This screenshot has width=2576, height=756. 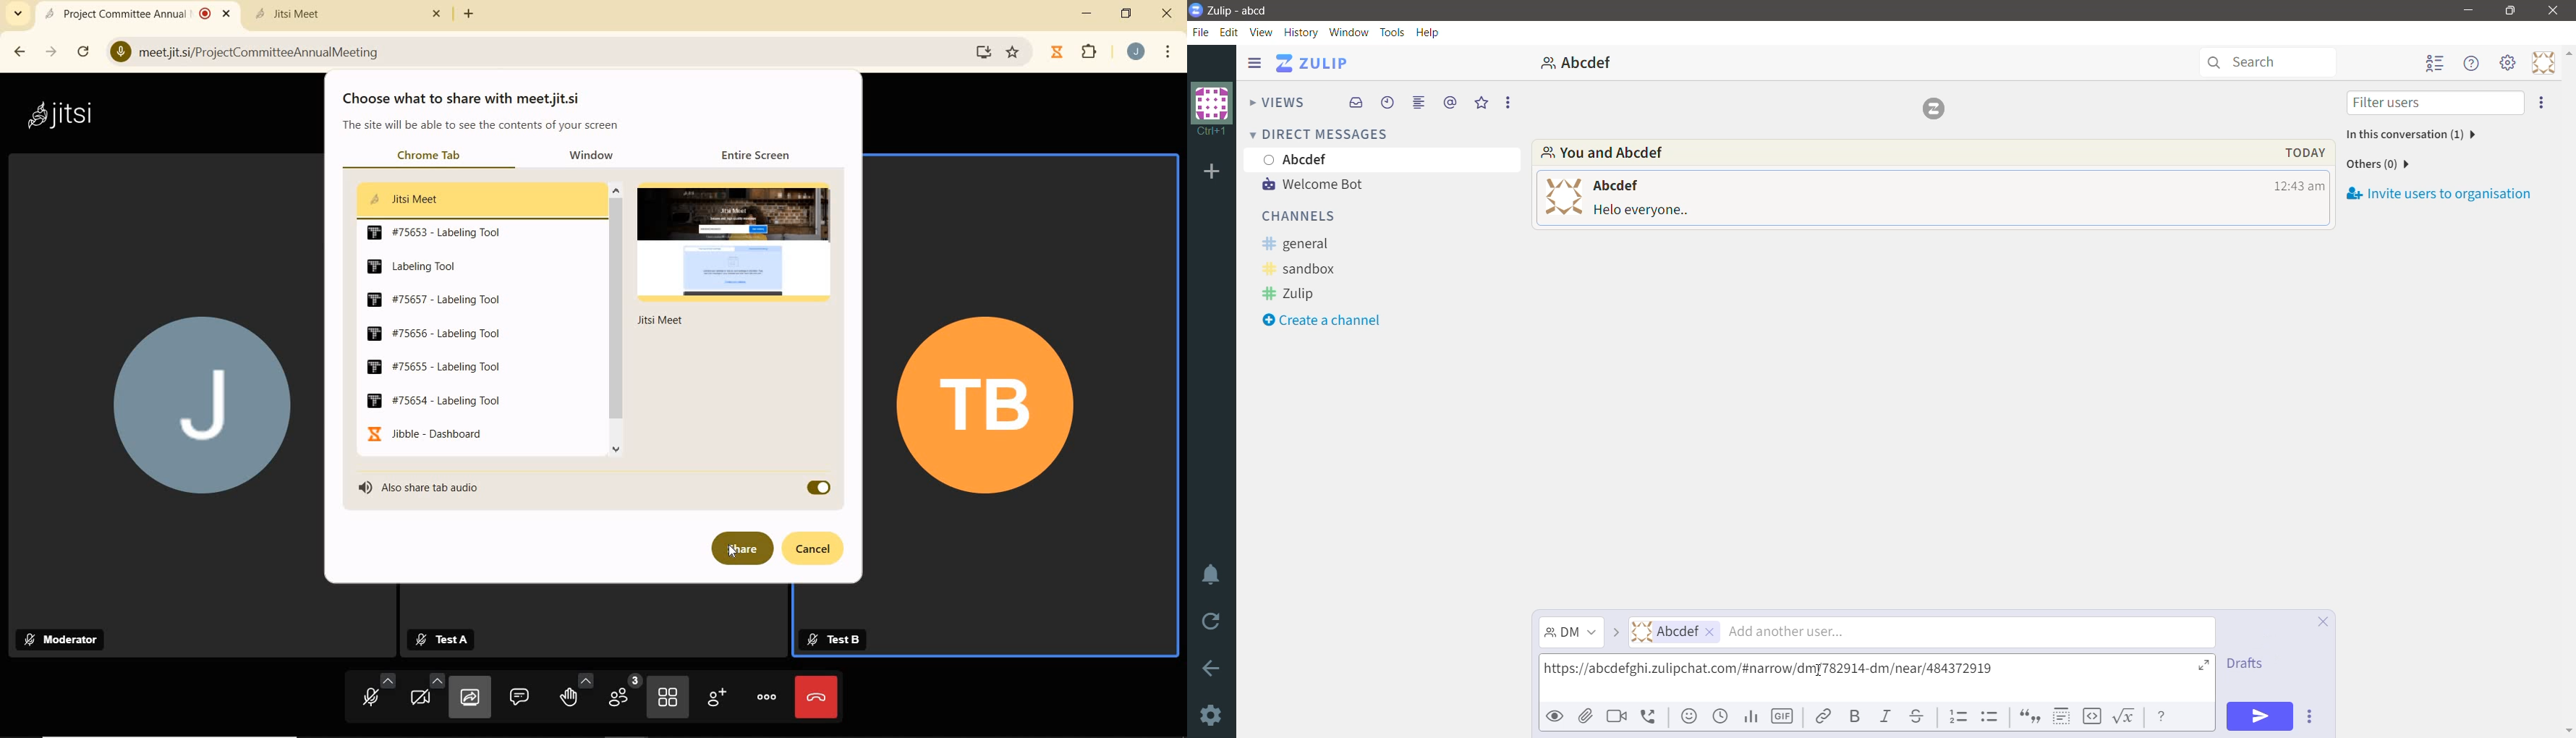 I want to click on Add global time, so click(x=1720, y=717).